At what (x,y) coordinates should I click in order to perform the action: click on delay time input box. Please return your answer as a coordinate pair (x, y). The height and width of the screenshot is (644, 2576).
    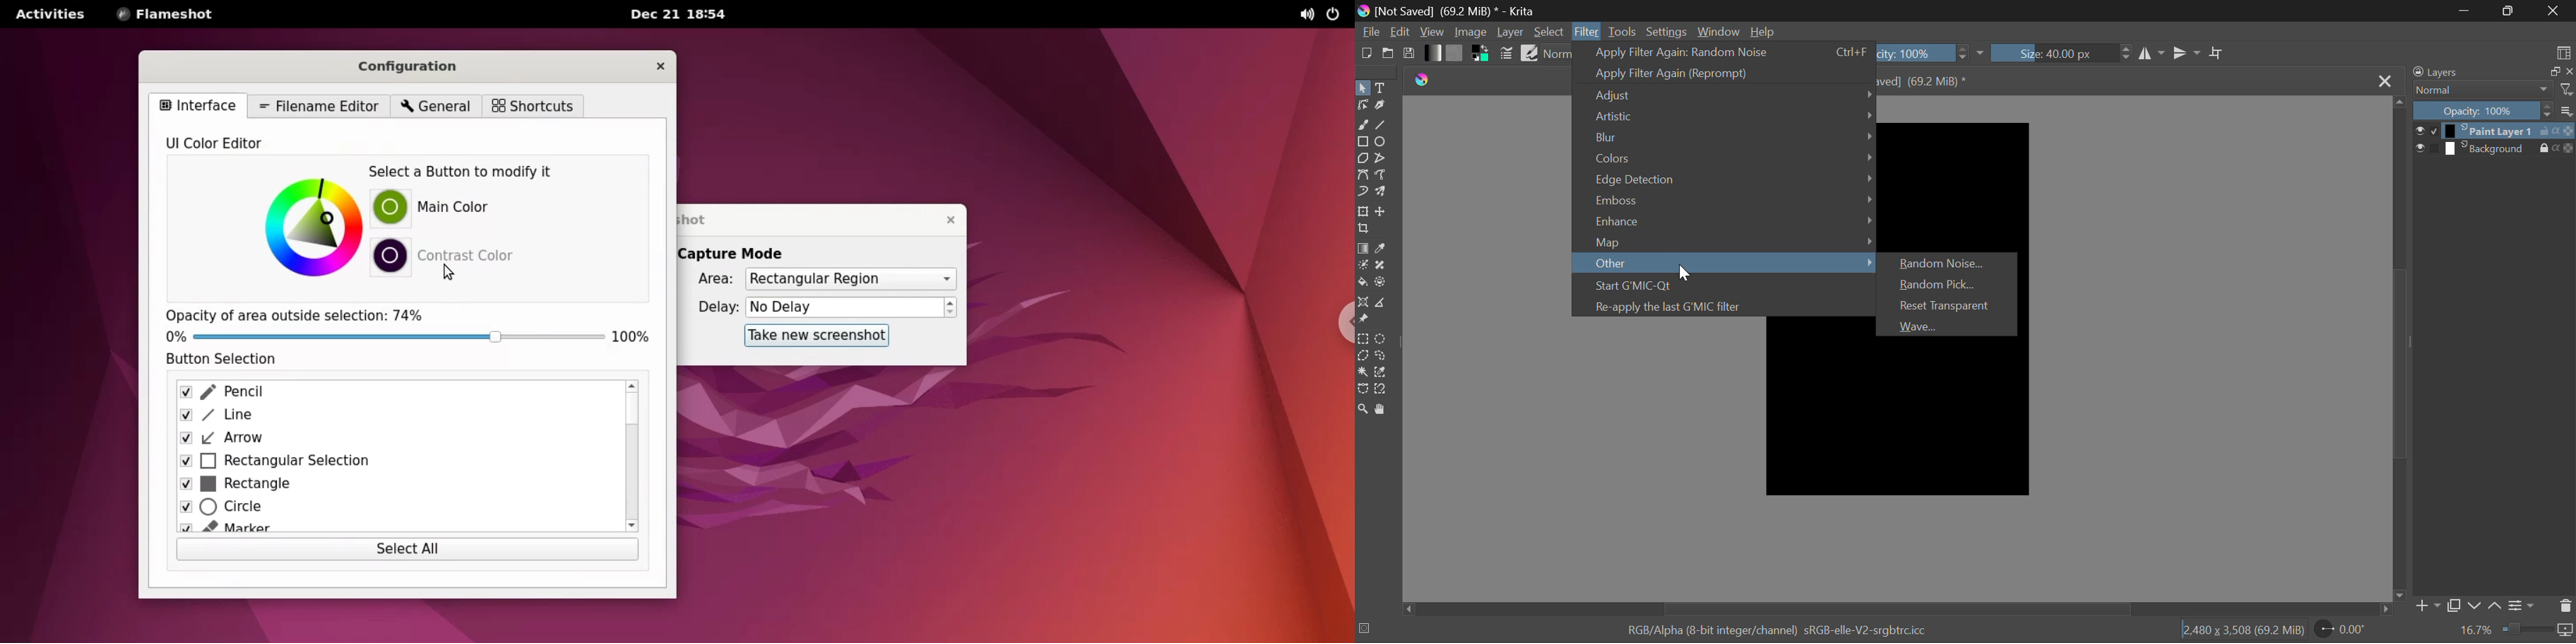
    Looking at the image, I should click on (845, 308).